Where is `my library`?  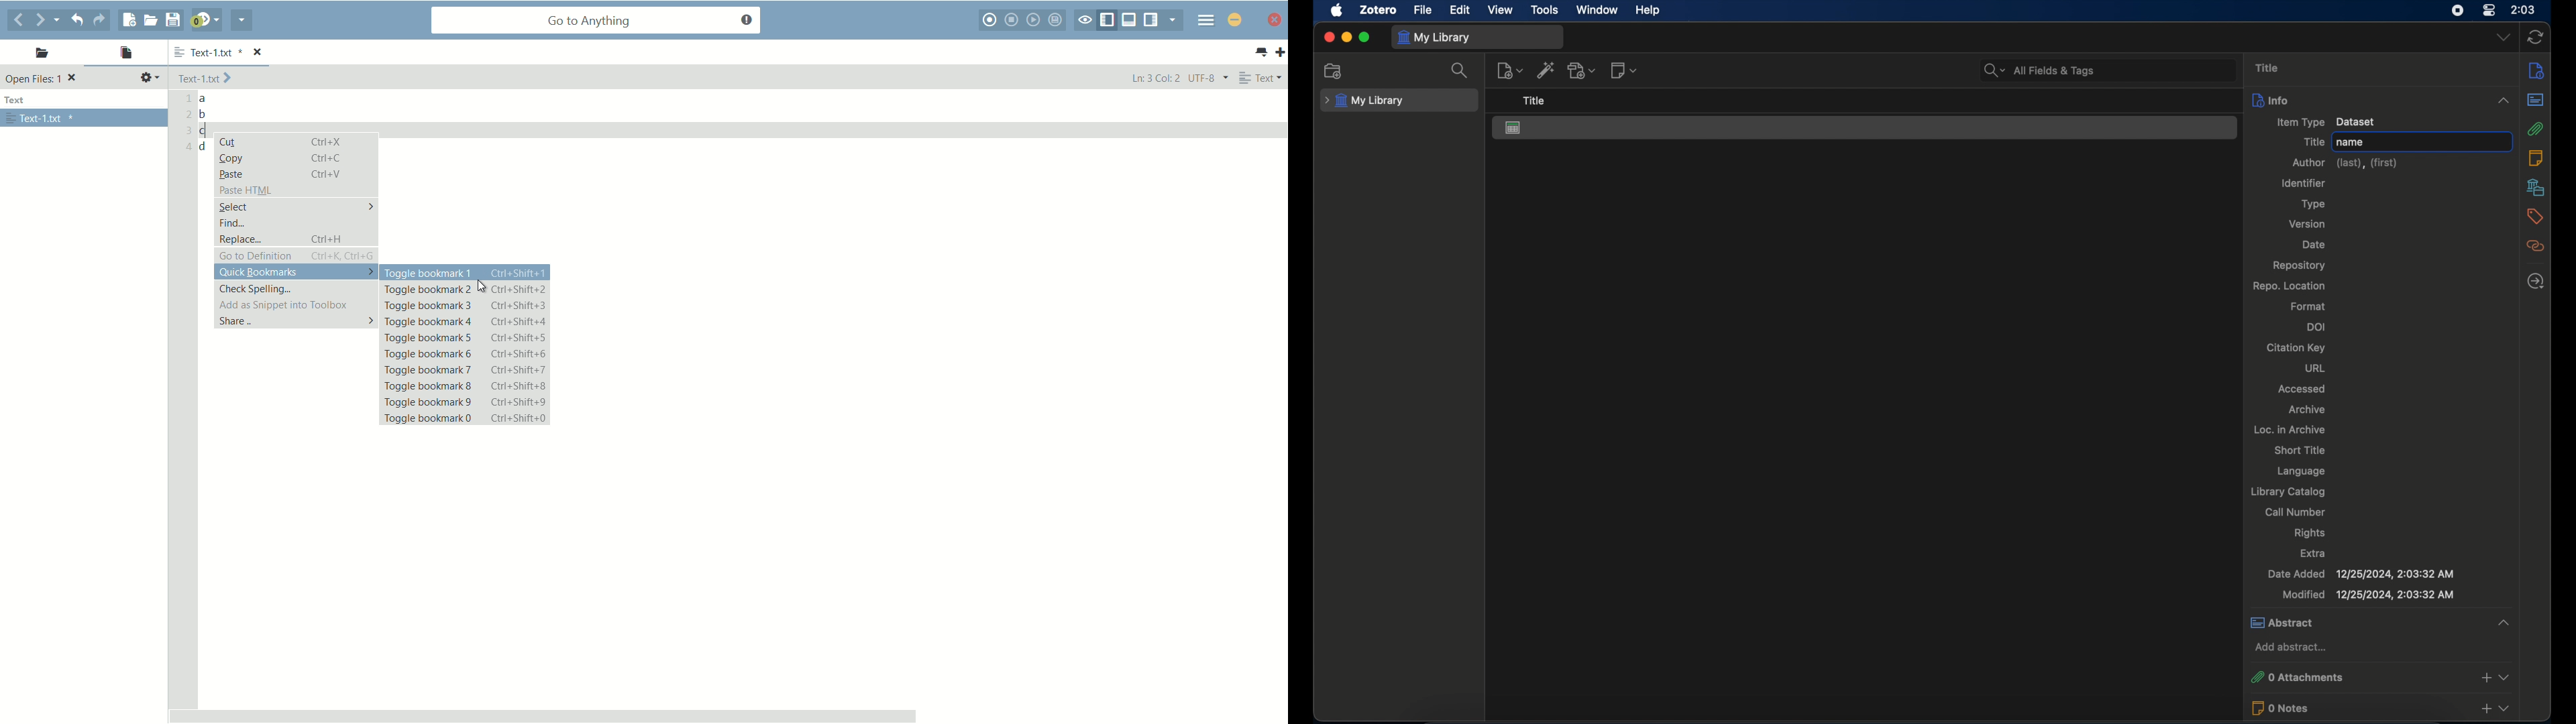
my library is located at coordinates (1436, 38).